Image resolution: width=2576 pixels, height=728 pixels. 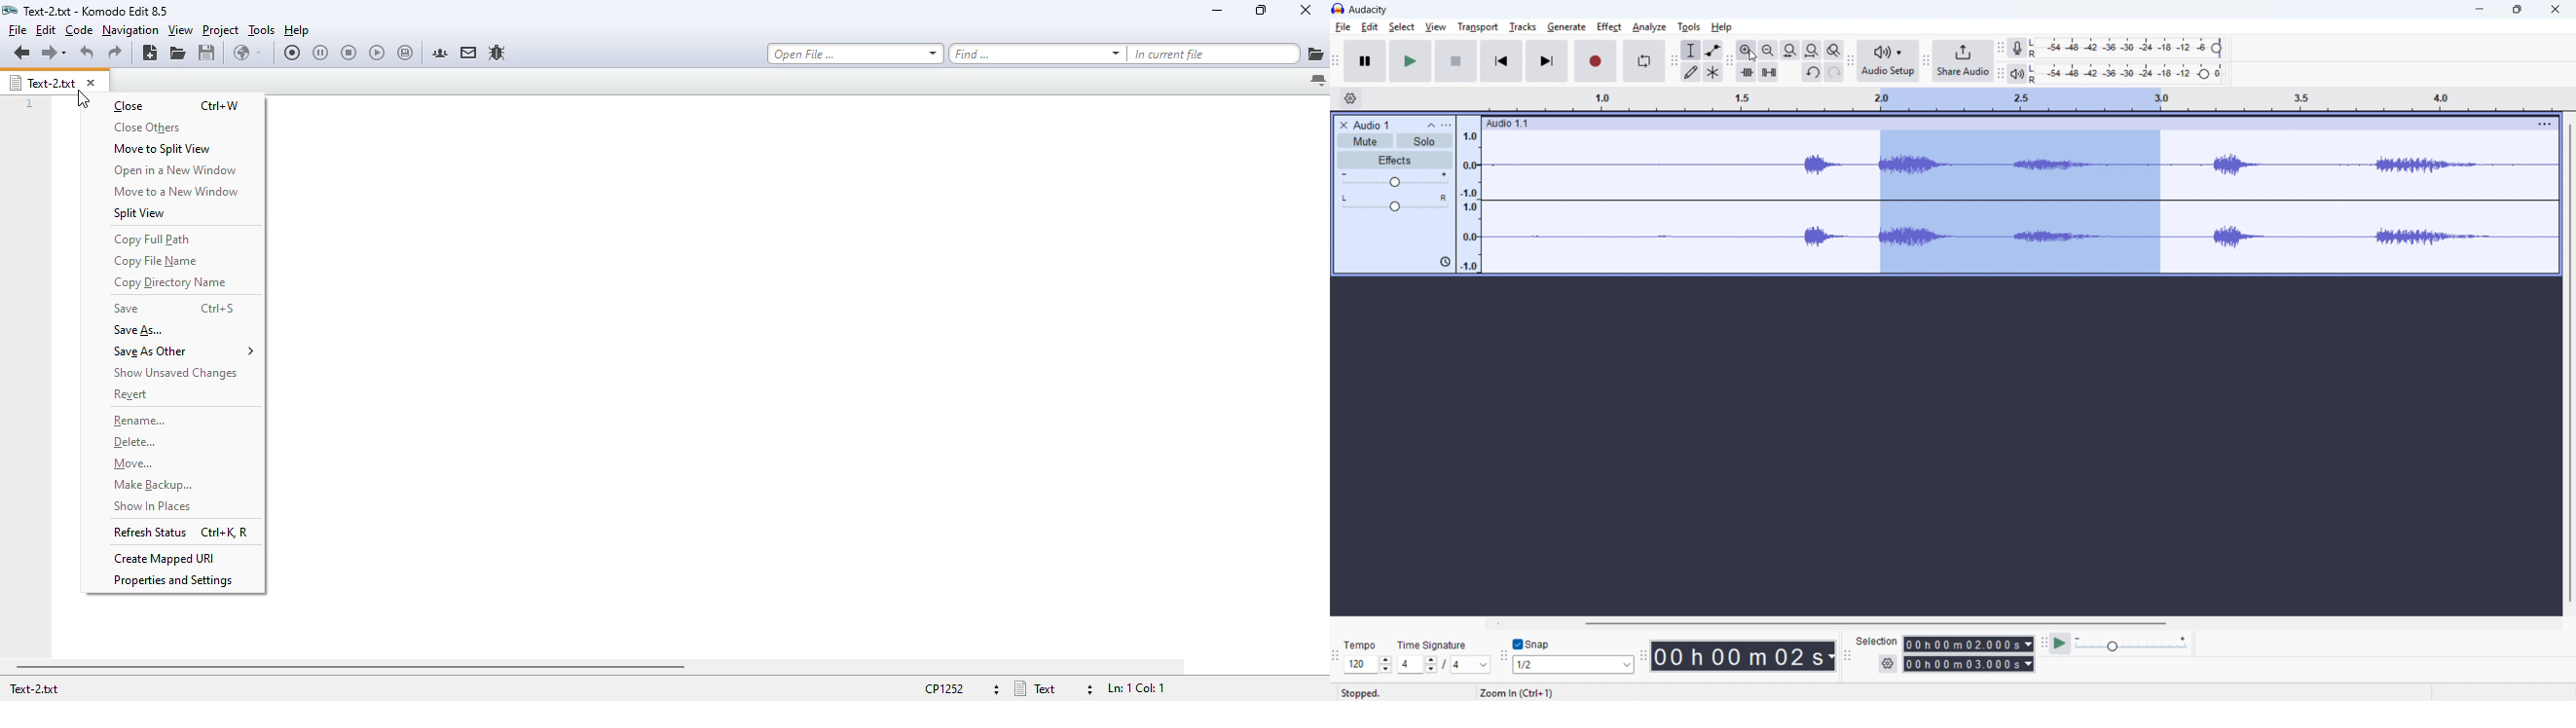 What do you see at coordinates (1811, 50) in the screenshot?
I see `Fit project to width` at bounding box center [1811, 50].